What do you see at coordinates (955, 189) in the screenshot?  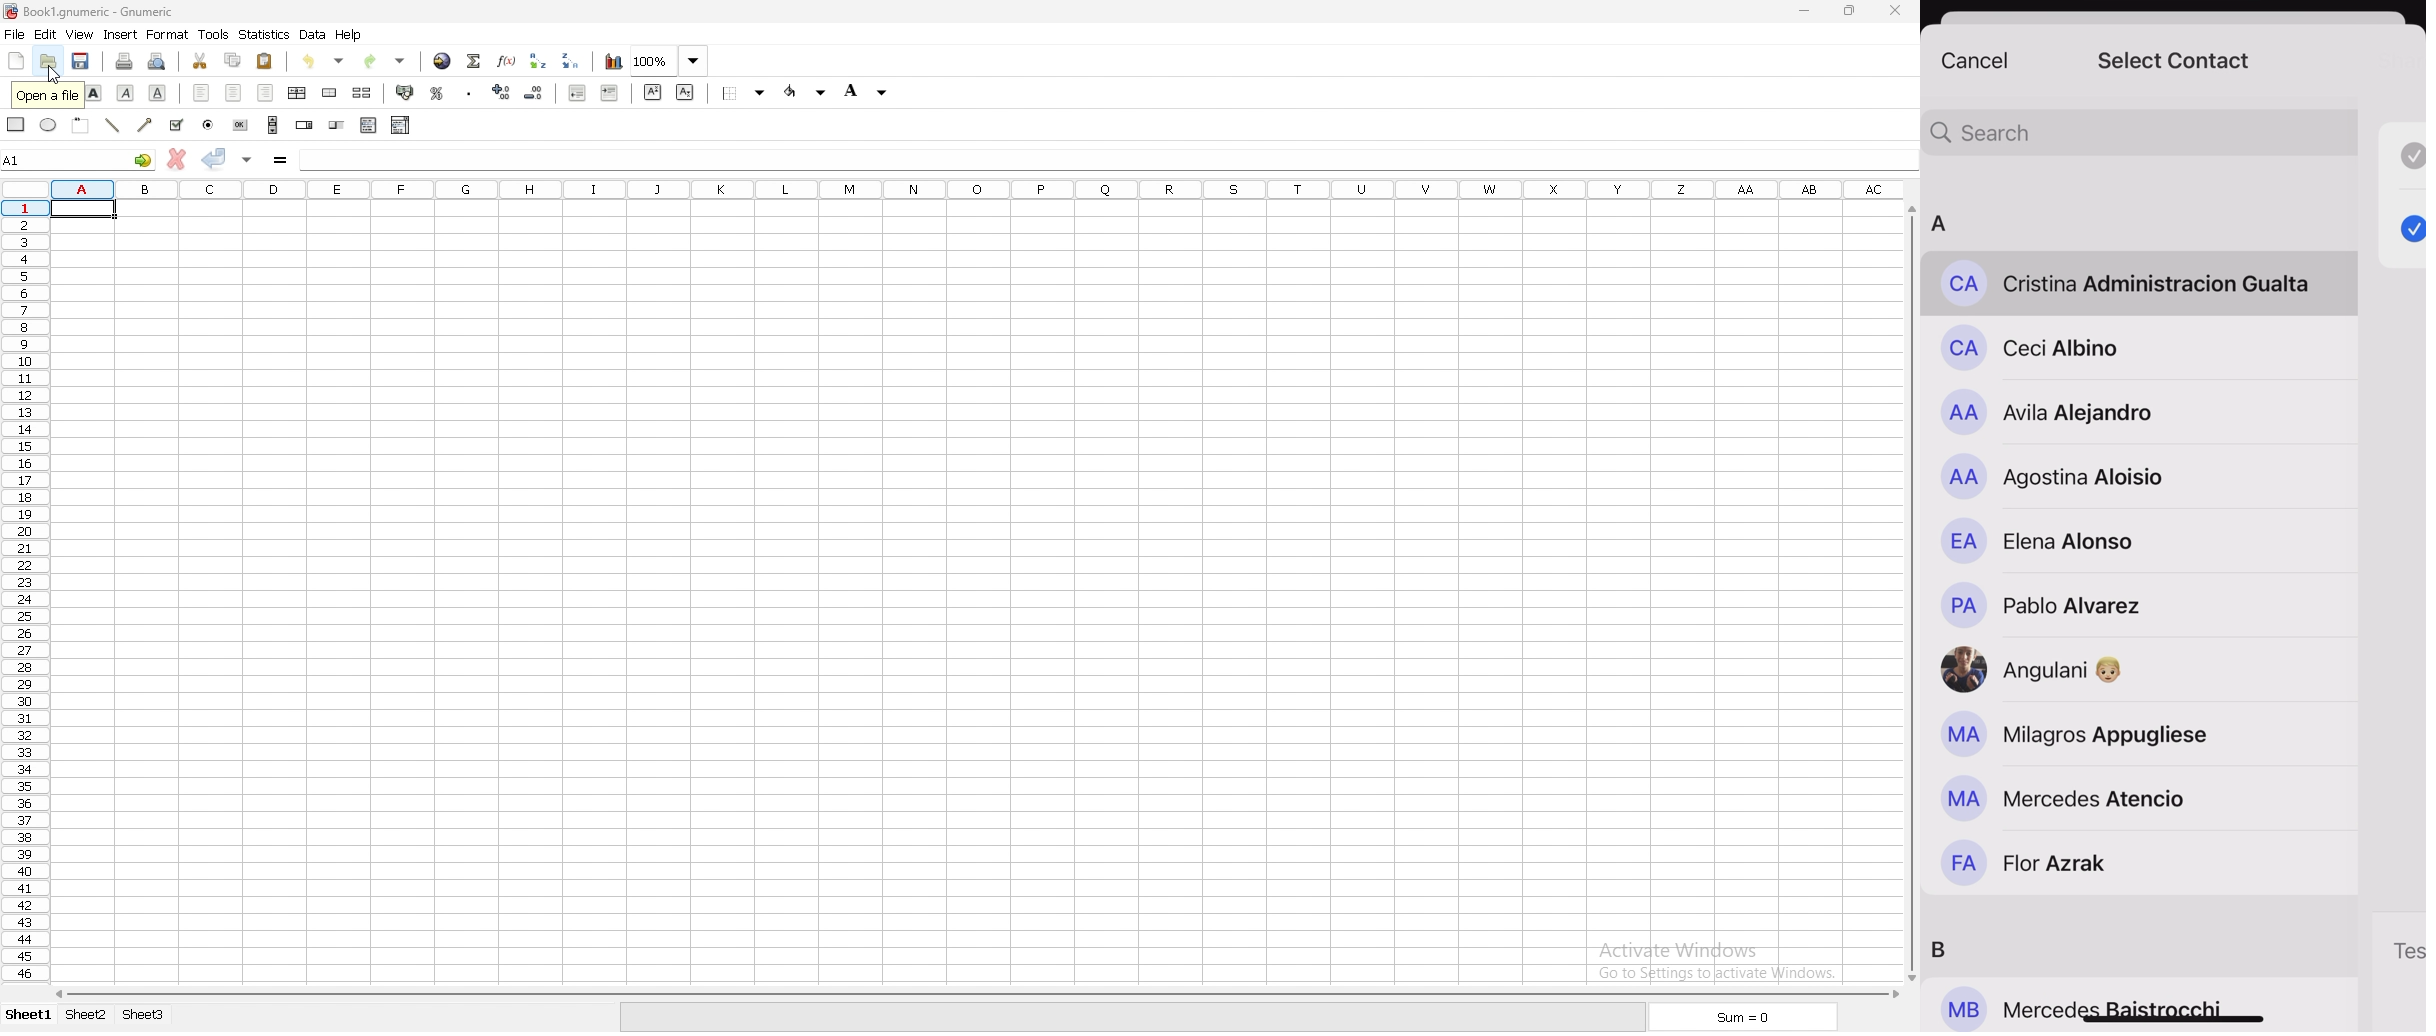 I see `columns` at bounding box center [955, 189].